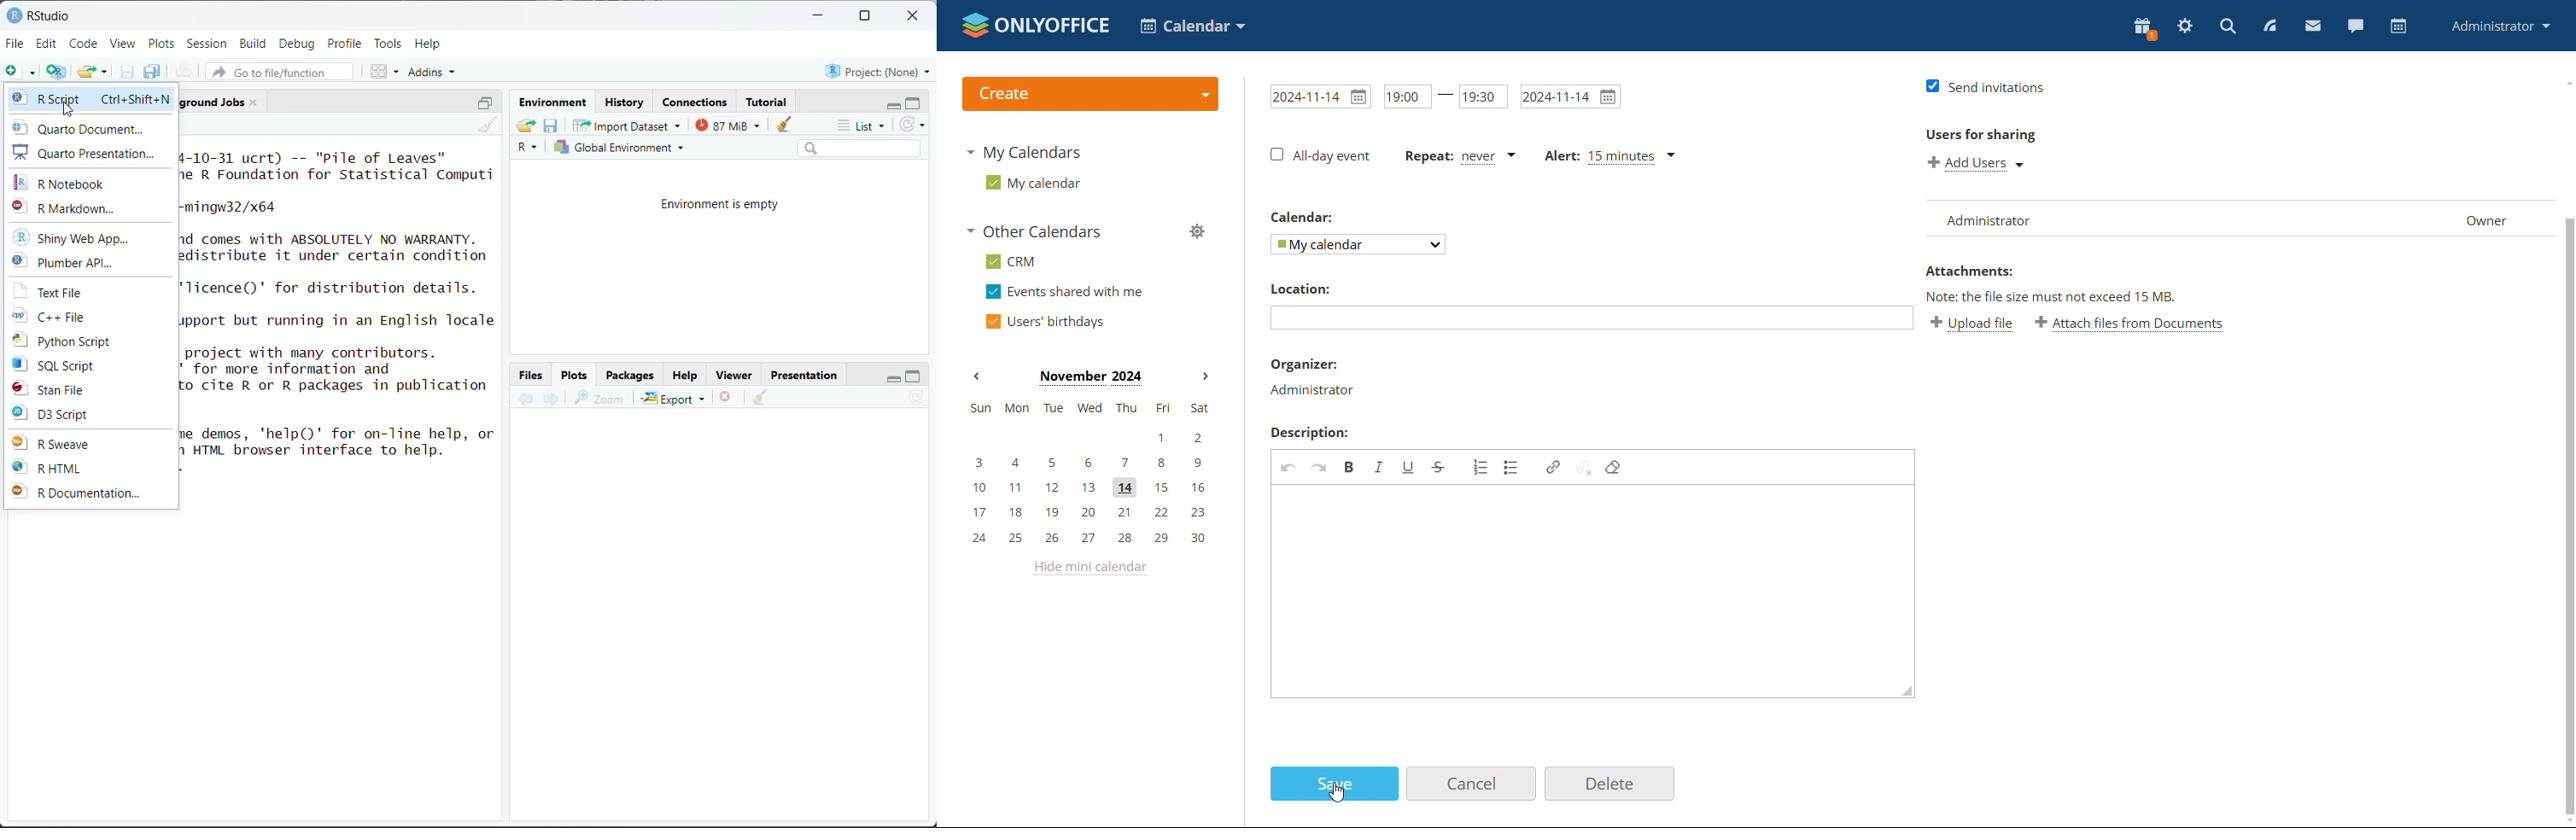 This screenshot has height=840, width=2576. I want to click on save workspace as, so click(551, 126).